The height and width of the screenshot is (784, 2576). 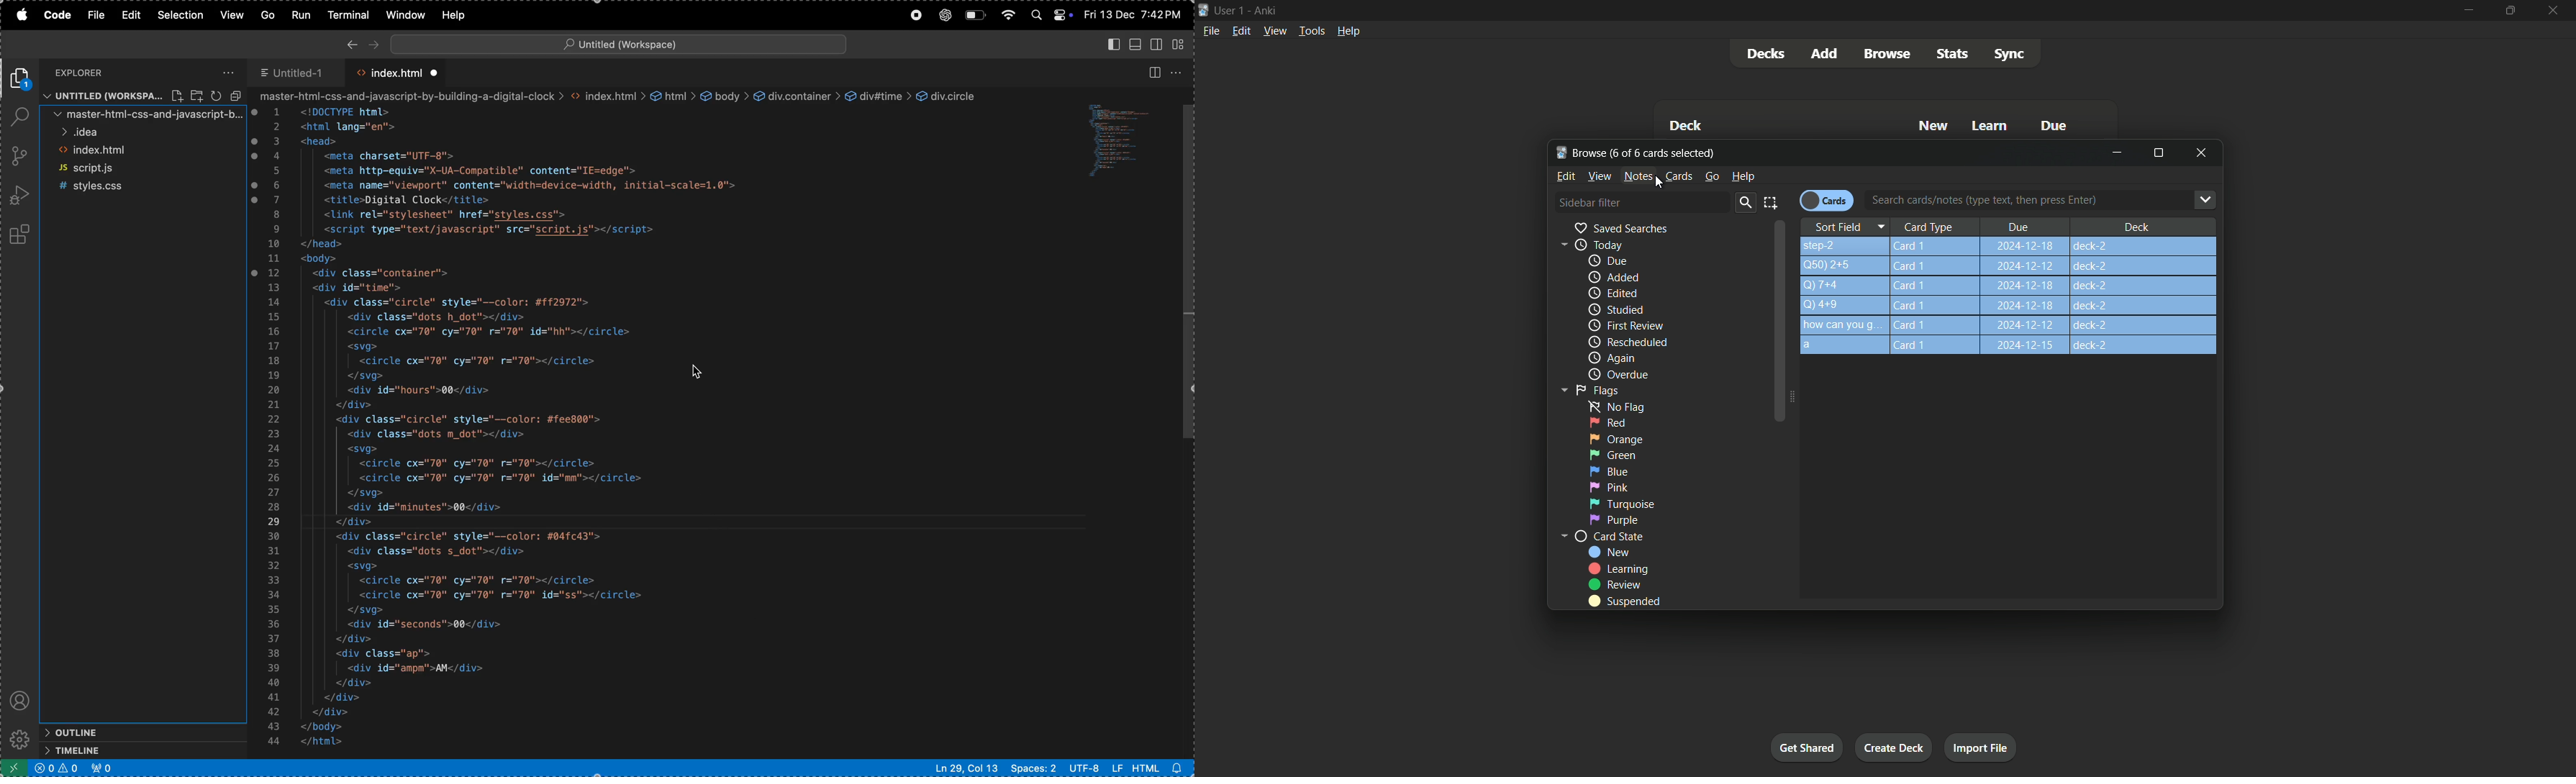 What do you see at coordinates (1351, 31) in the screenshot?
I see `Help menu` at bounding box center [1351, 31].